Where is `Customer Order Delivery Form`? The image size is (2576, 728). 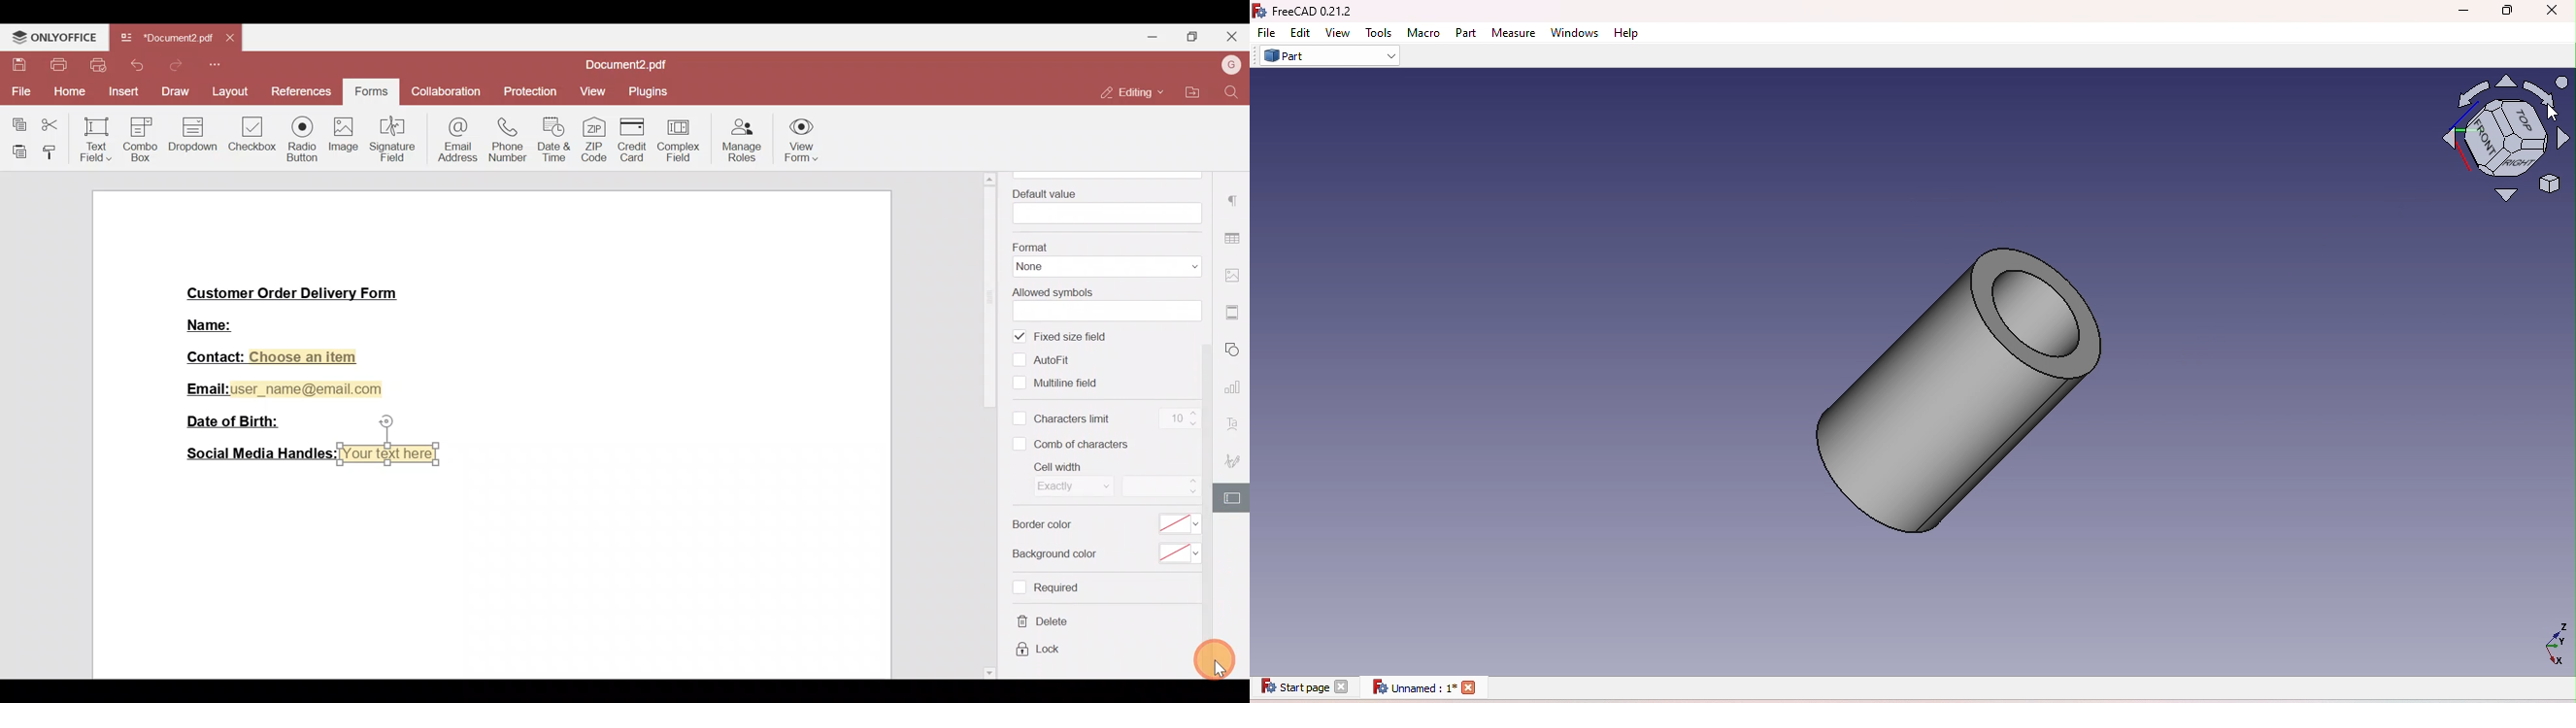 Customer Order Delivery Form is located at coordinates (301, 292).